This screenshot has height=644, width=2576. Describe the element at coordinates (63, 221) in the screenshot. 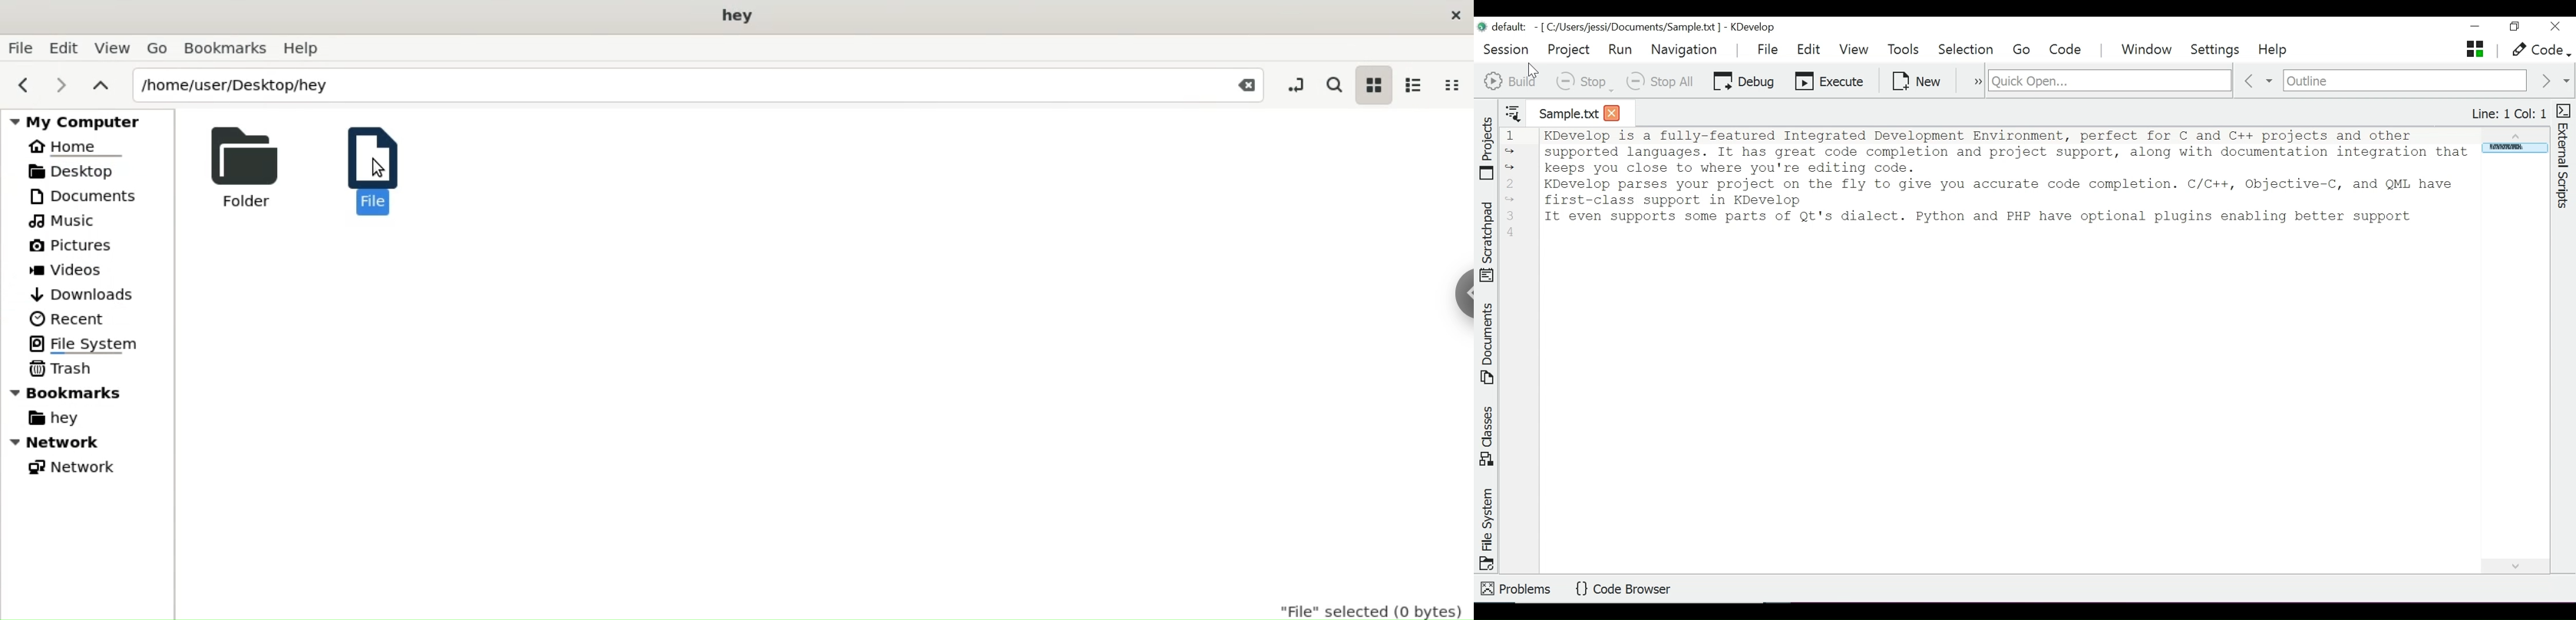

I see `Music` at that location.